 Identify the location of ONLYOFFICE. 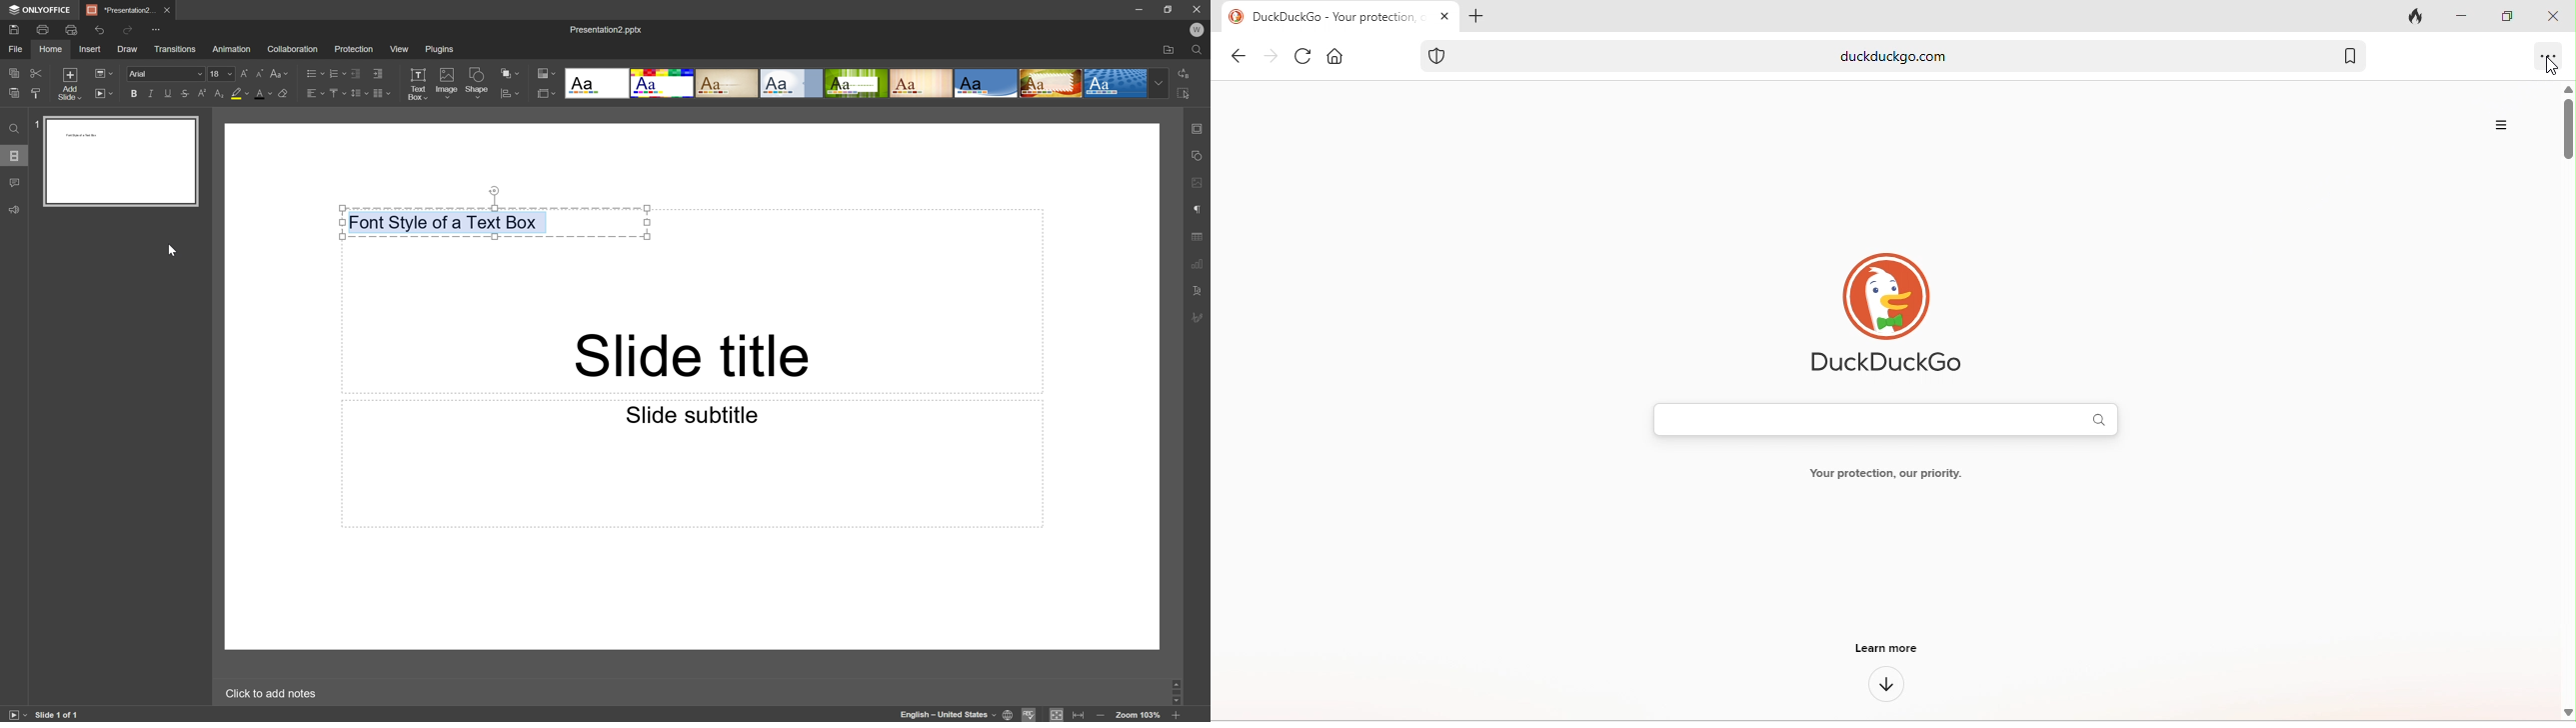
(39, 10).